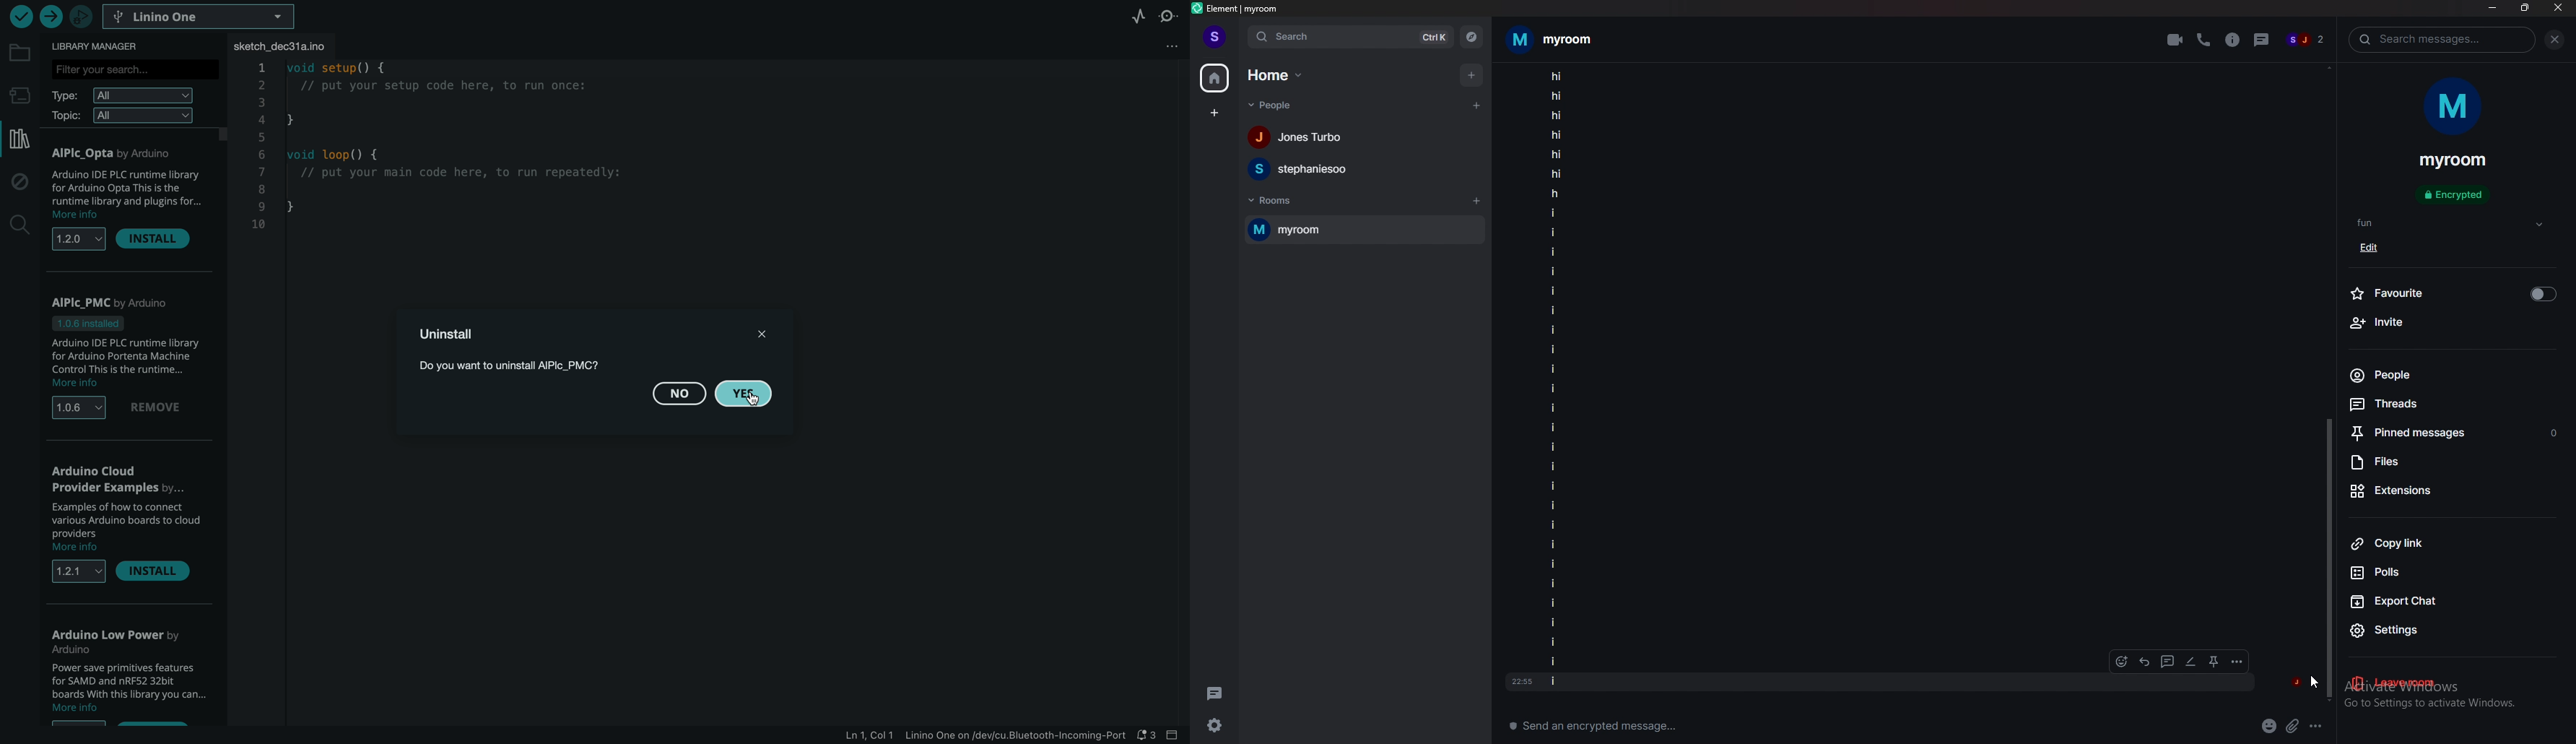 The height and width of the screenshot is (756, 2576). Describe the element at coordinates (2167, 661) in the screenshot. I see `reply in thread` at that location.